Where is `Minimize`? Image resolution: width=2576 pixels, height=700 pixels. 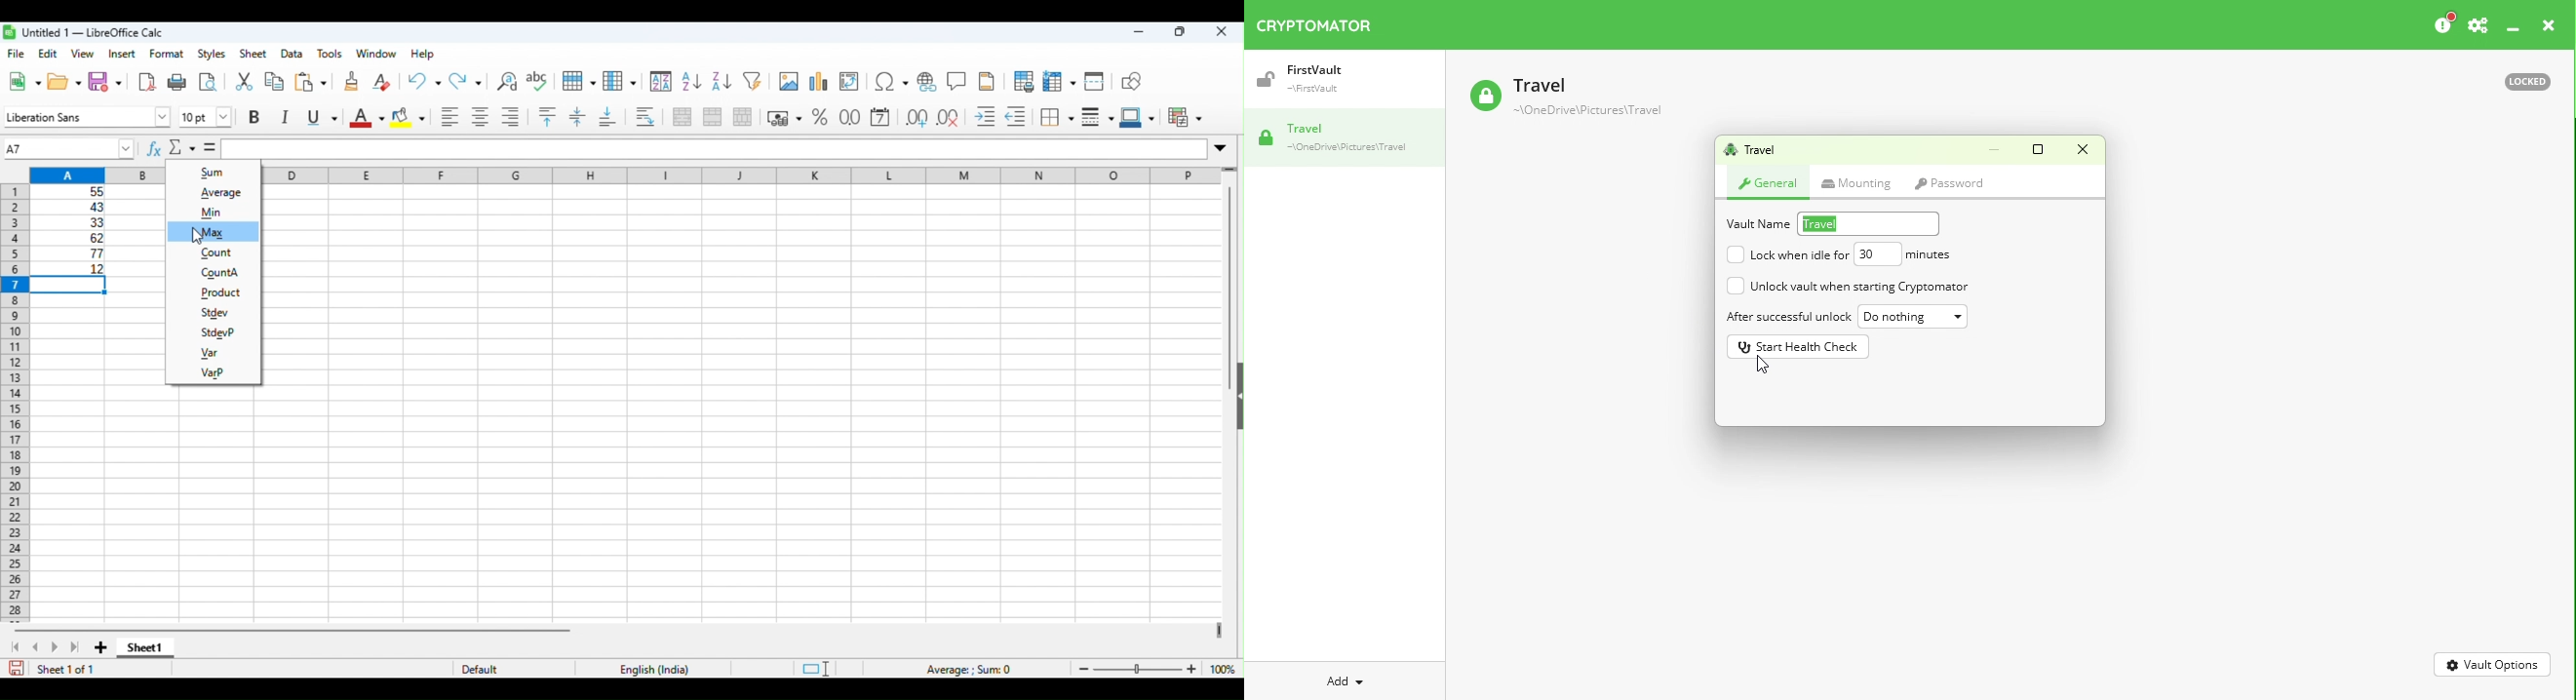 Minimize is located at coordinates (1991, 150).